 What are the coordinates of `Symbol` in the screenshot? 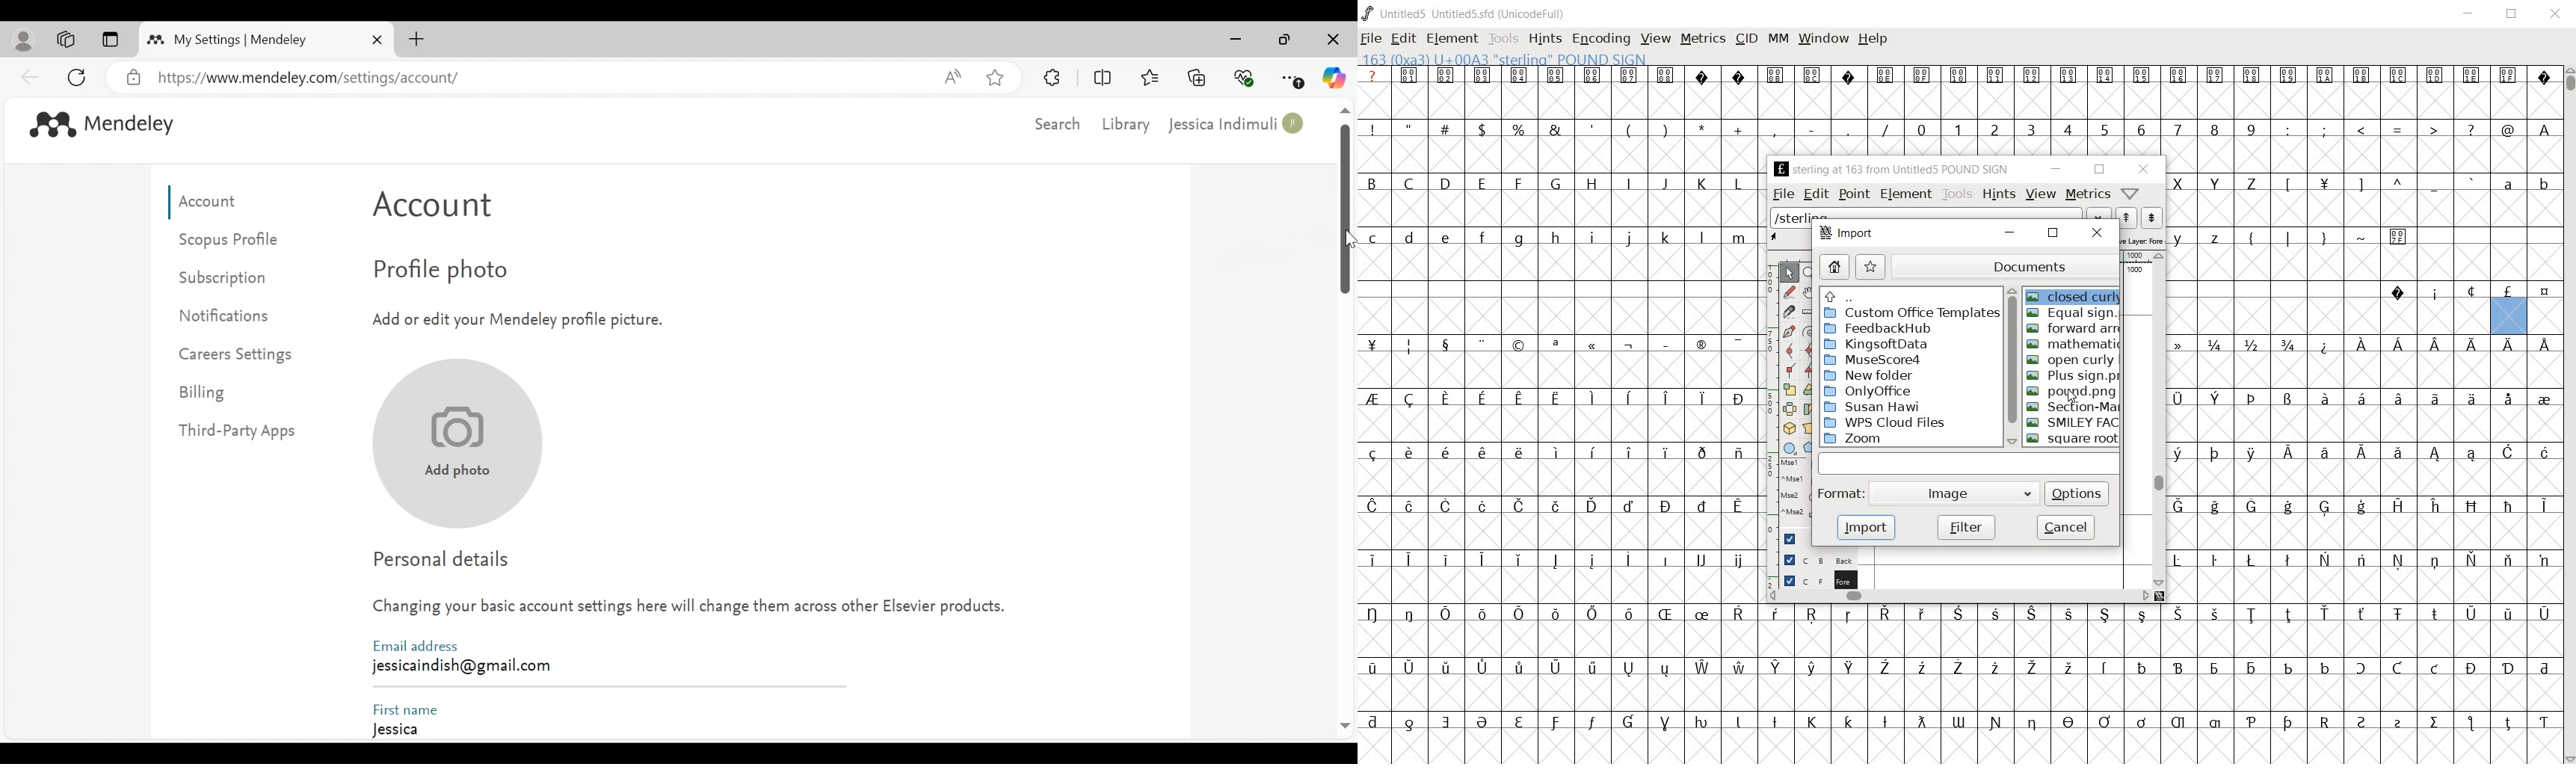 It's located at (1737, 454).